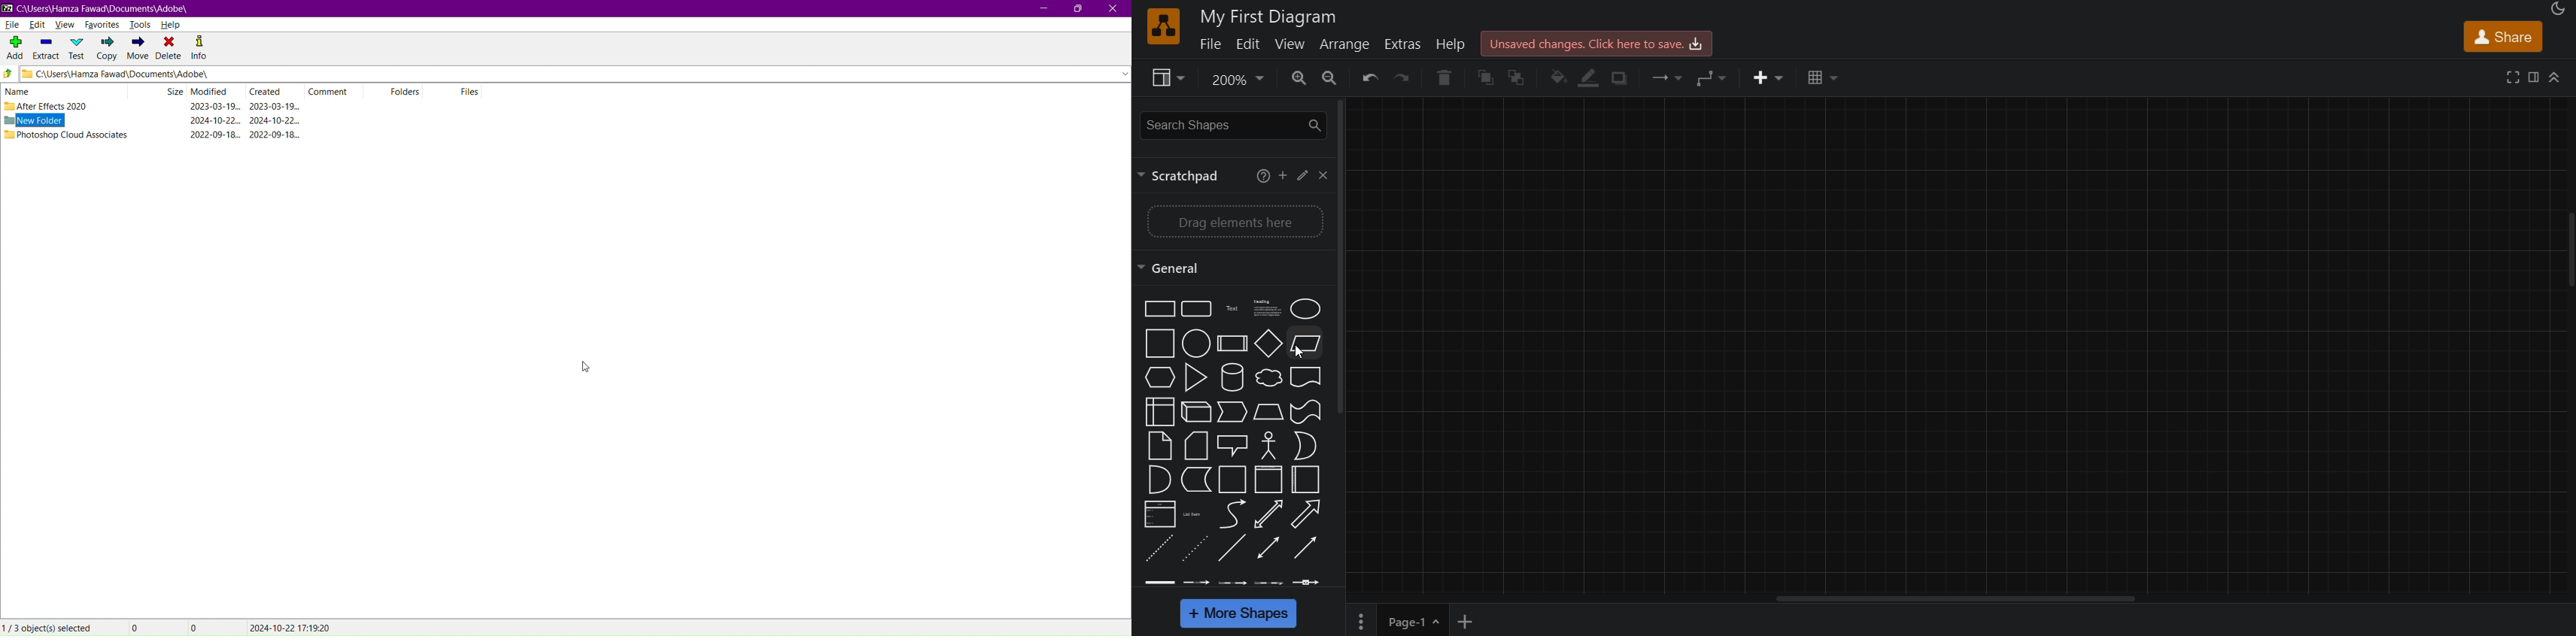 This screenshot has width=2576, height=644. Describe the element at coordinates (38, 24) in the screenshot. I see `Edit` at that location.